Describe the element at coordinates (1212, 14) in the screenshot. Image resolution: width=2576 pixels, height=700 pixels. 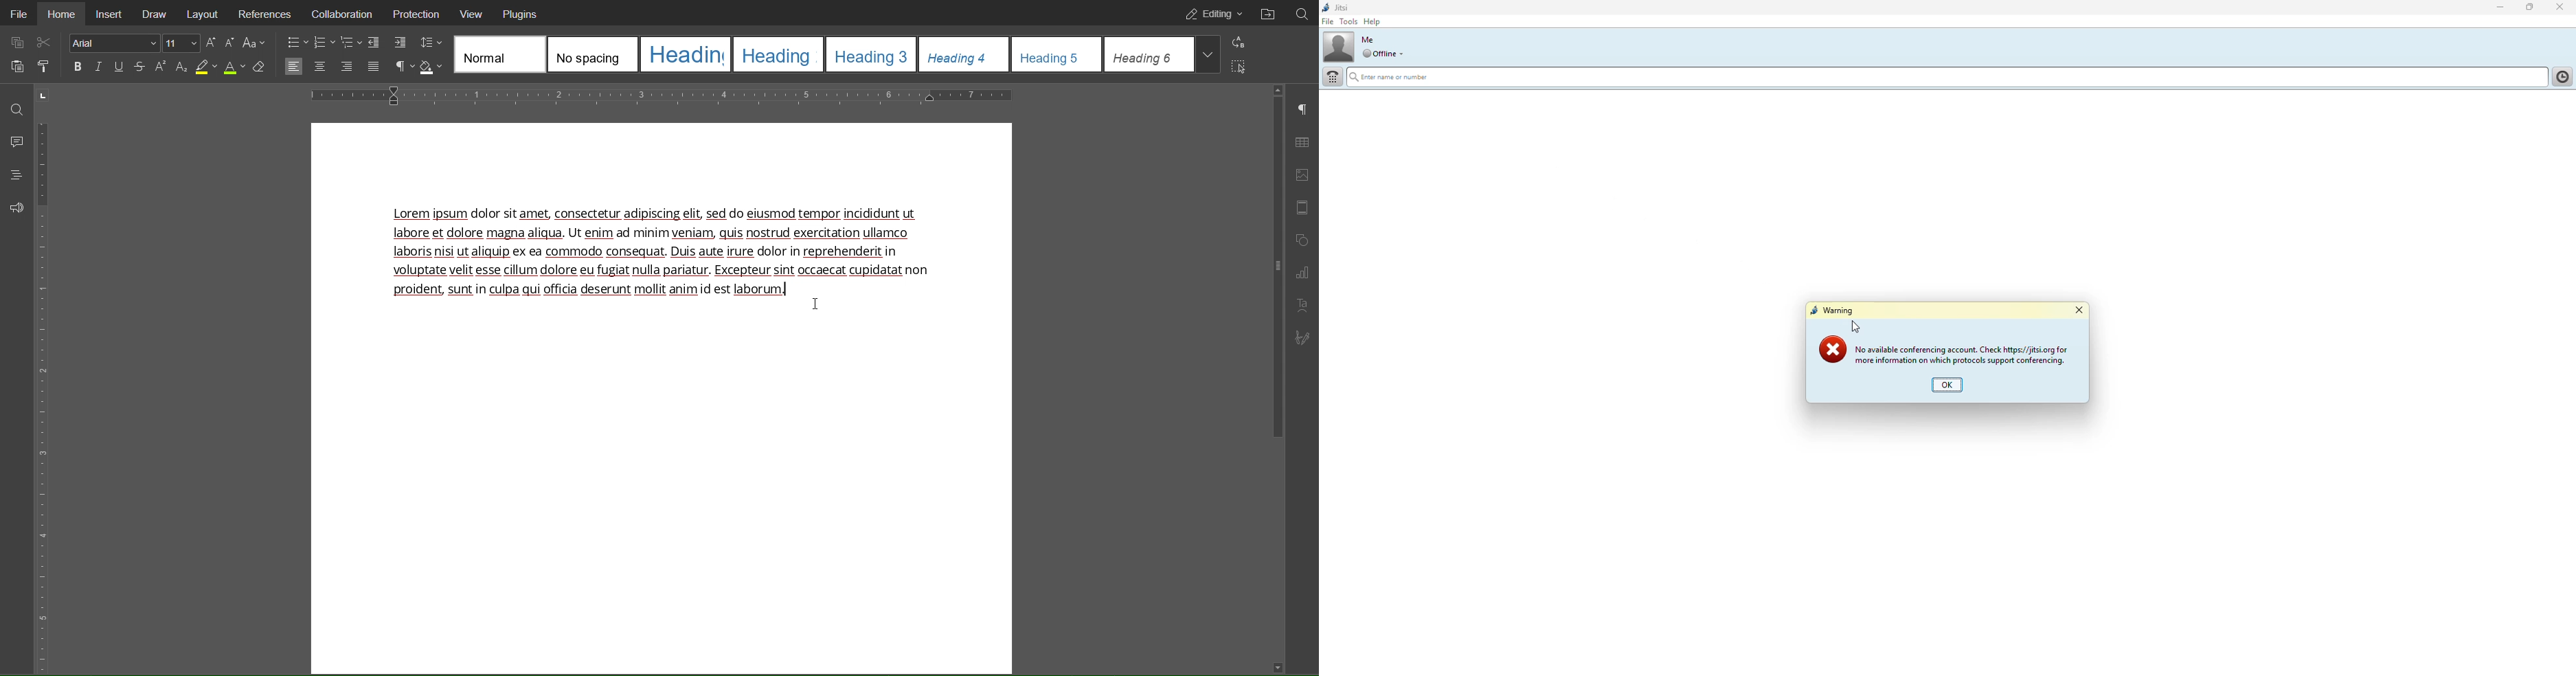
I see `Editing` at that location.